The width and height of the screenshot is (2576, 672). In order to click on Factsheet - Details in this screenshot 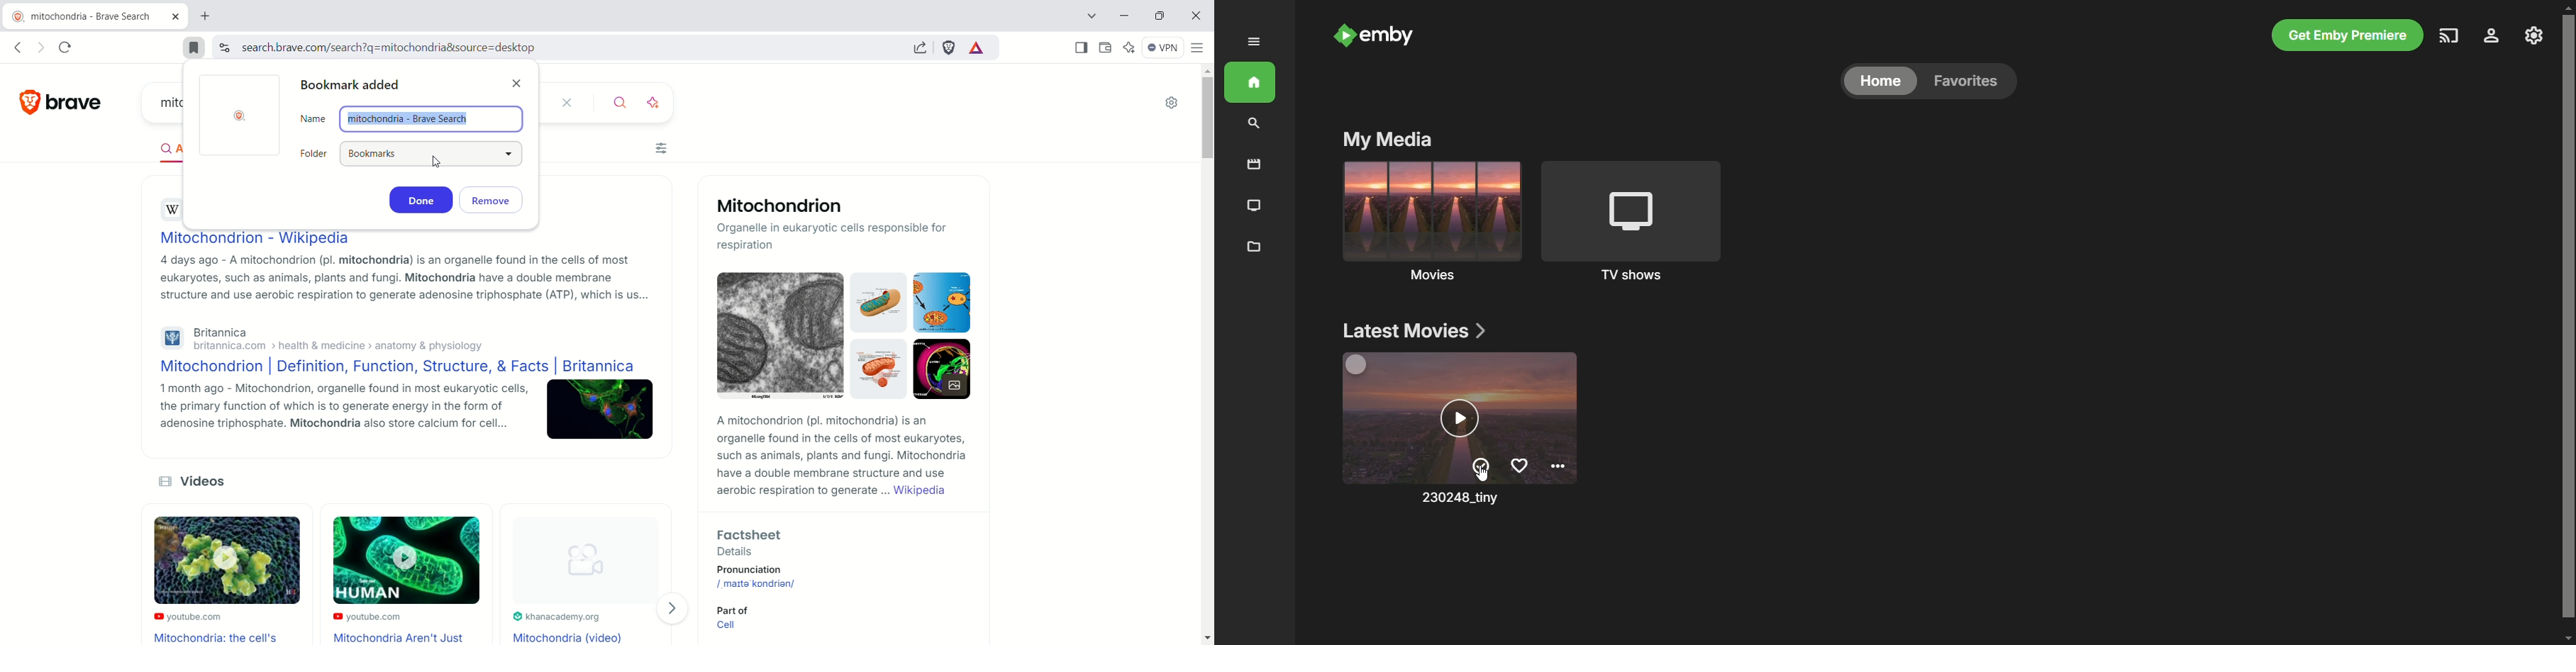, I will do `click(833, 541)`.